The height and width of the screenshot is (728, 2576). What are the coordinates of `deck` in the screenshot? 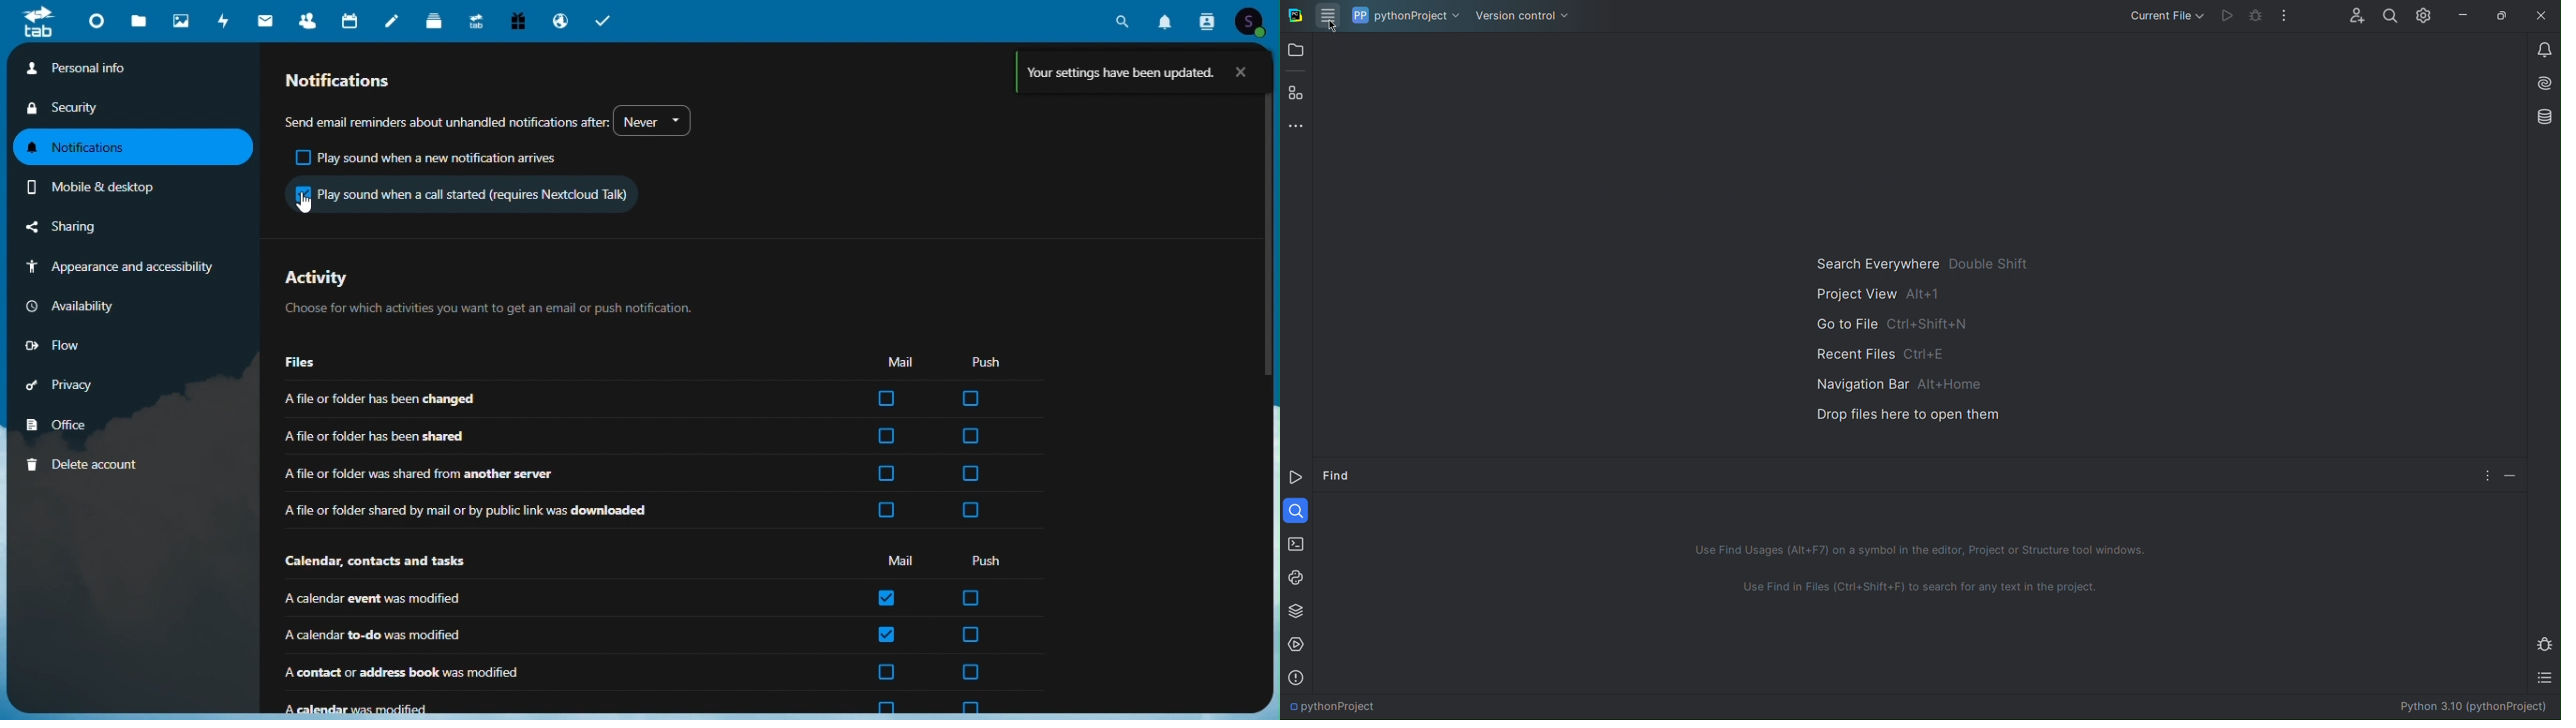 It's located at (436, 19).